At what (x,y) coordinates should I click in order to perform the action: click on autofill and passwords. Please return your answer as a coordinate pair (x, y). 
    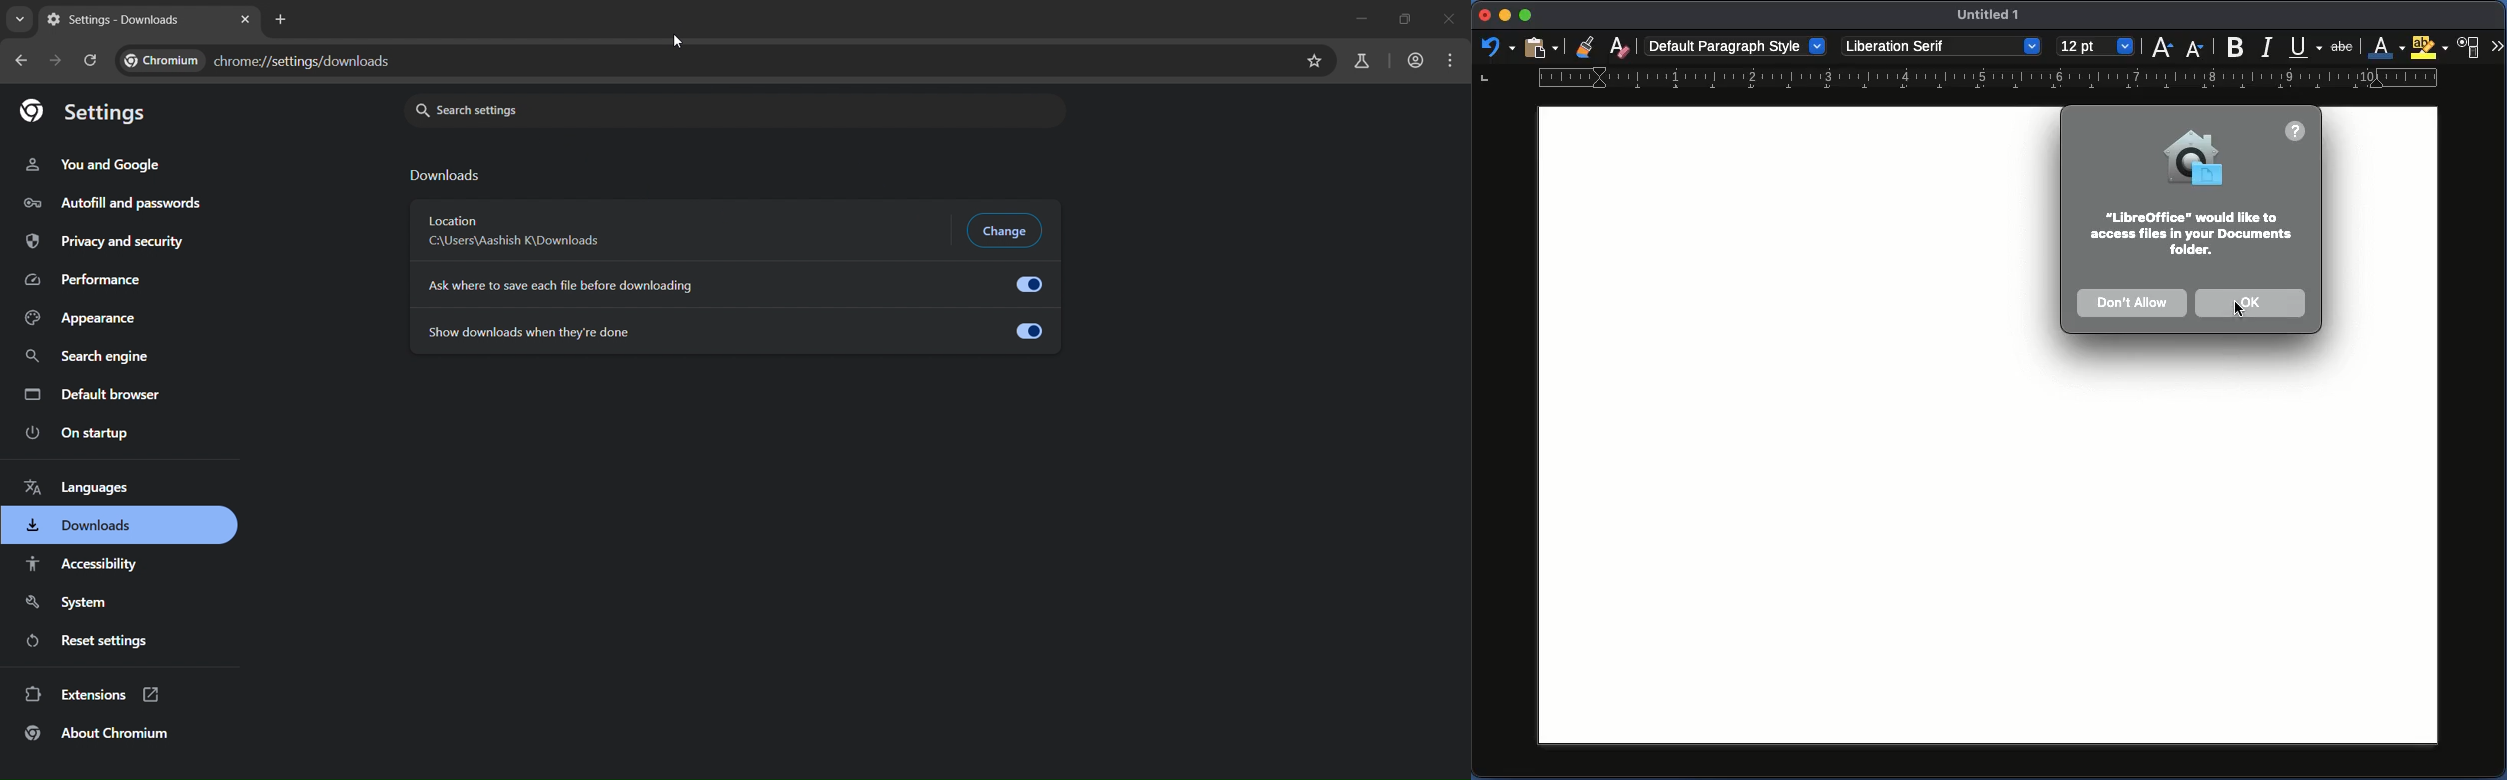
    Looking at the image, I should click on (114, 199).